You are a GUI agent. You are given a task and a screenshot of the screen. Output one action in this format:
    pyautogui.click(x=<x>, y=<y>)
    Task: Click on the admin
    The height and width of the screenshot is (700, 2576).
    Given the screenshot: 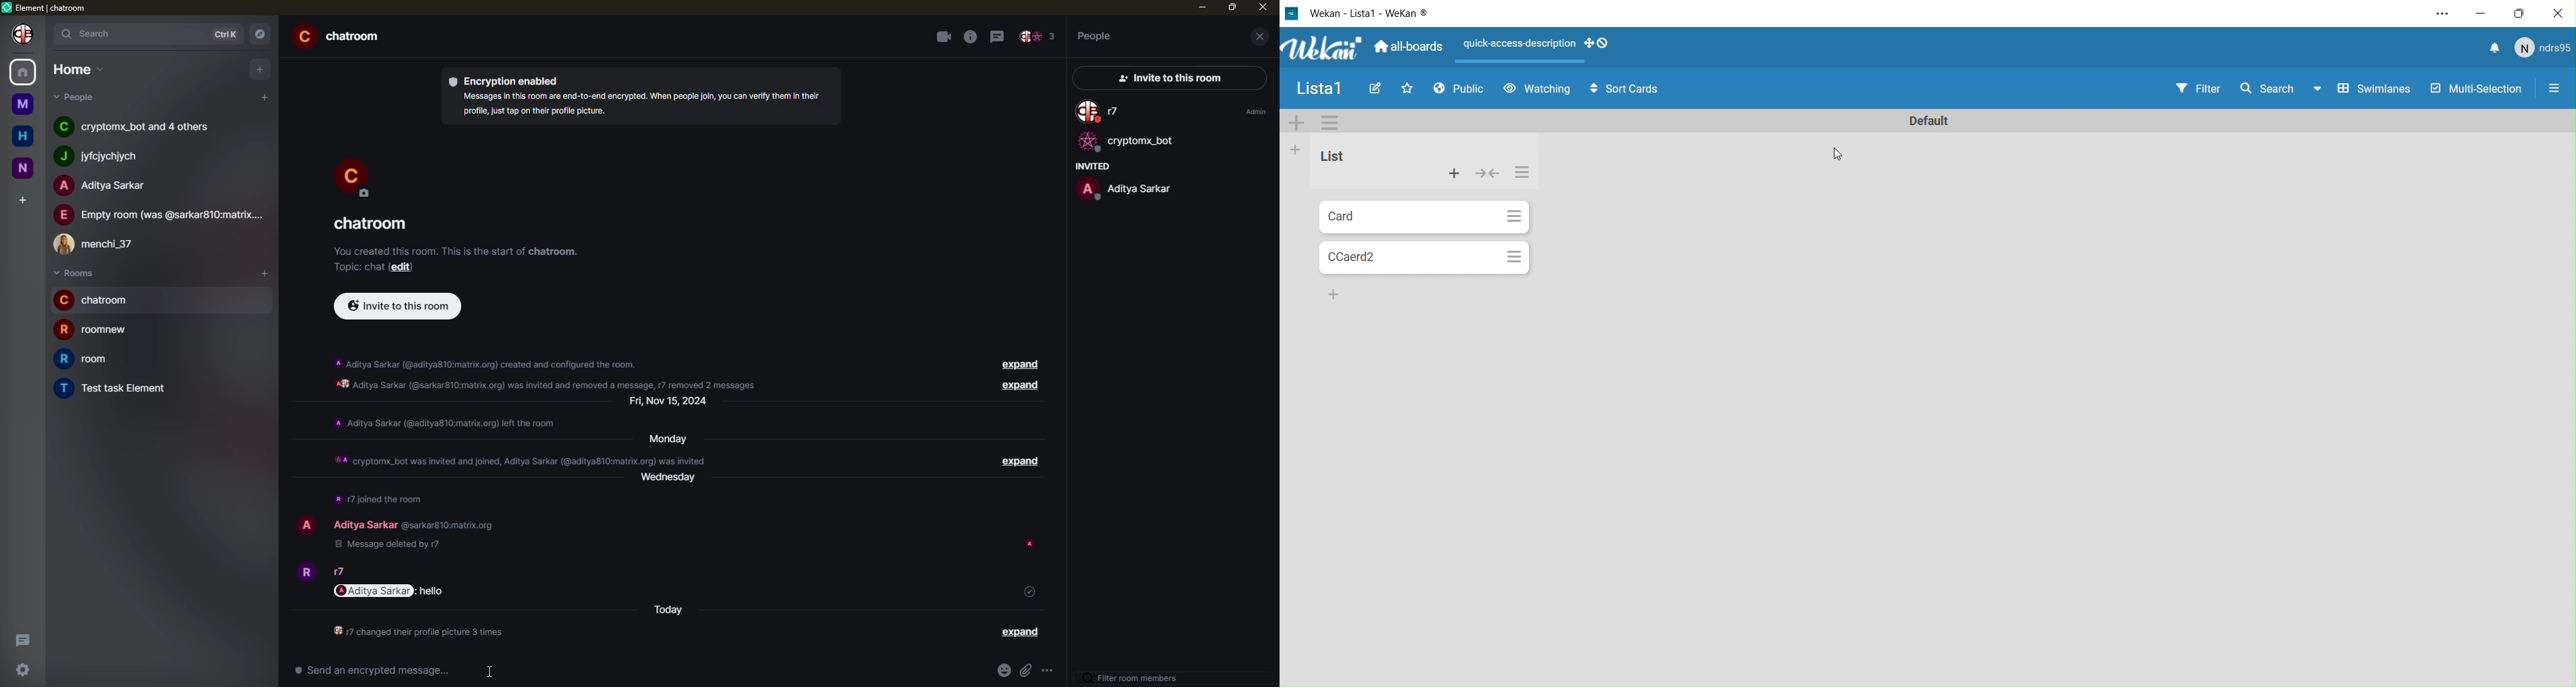 What is the action you would take?
    pyautogui.click(x=1254, y=111)
    